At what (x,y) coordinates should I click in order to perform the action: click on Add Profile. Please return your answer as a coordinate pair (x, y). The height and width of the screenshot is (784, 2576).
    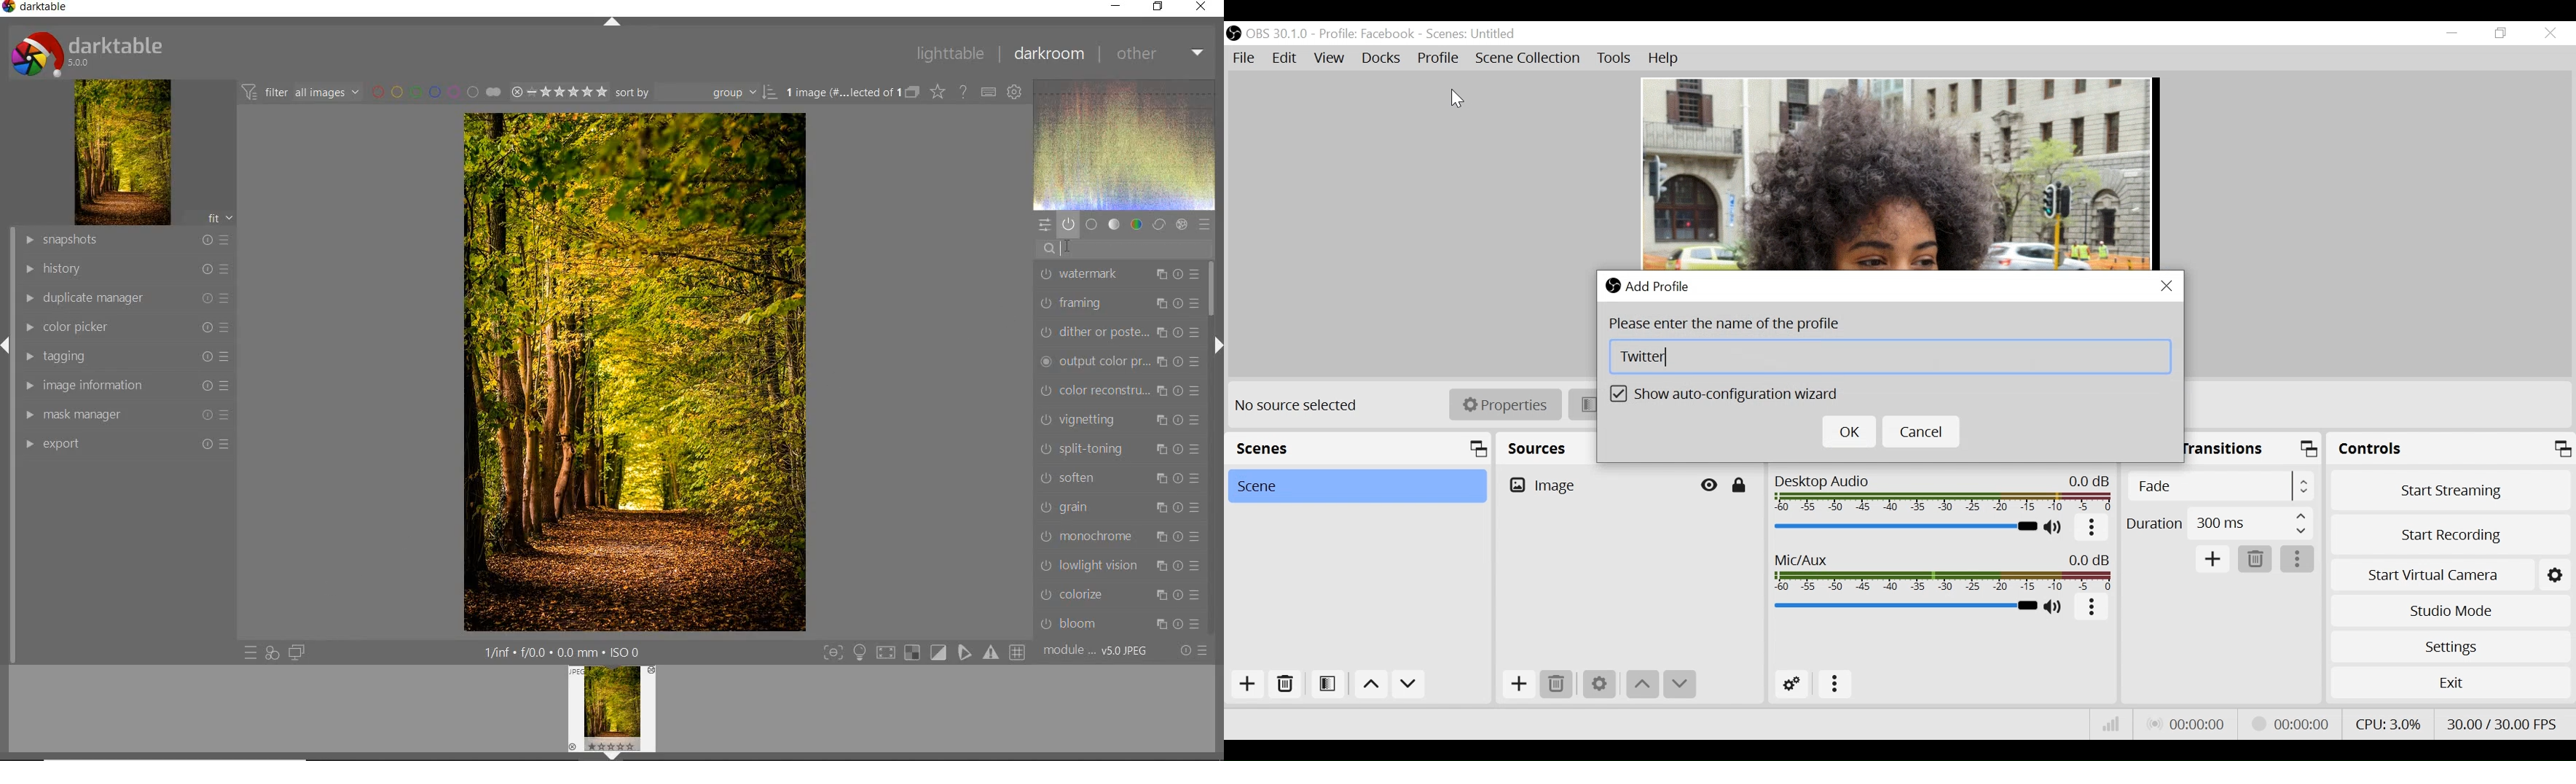
    Looking at the image, I should click on (1656, 287).